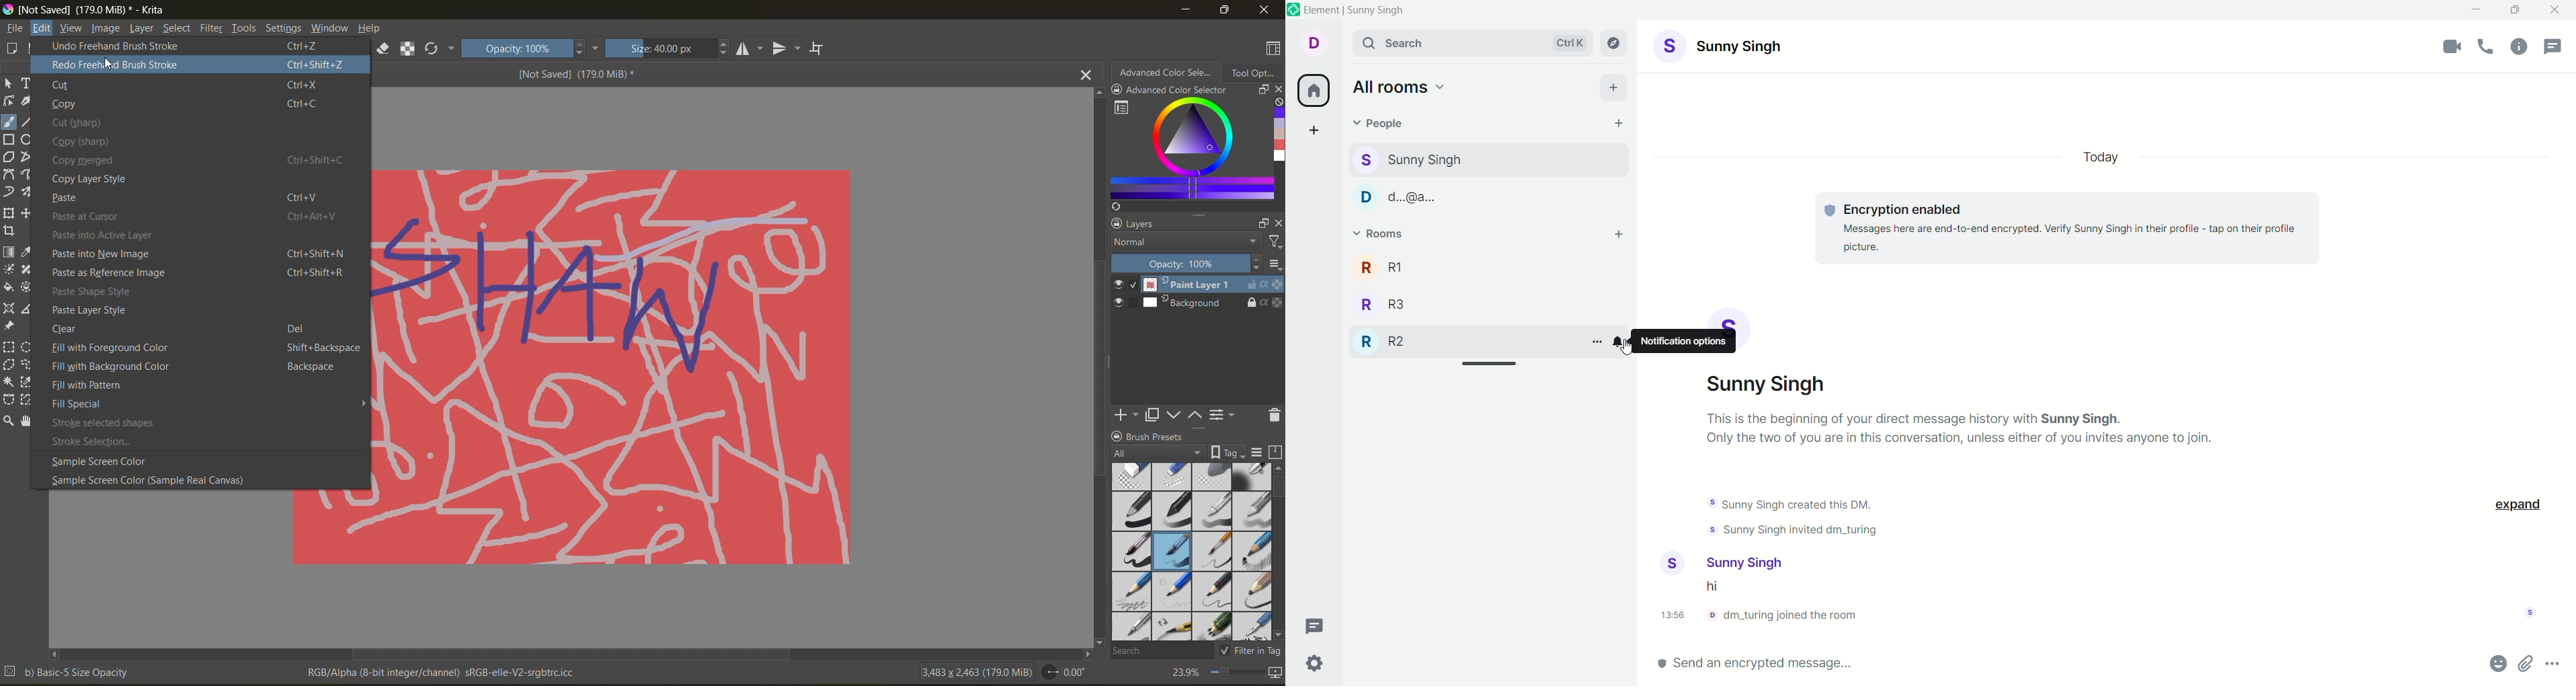 The height and width of the screenshot is (700, 2576). Describe the element at coordinates (372, 28) in the screenshot. I see `help` at that location.